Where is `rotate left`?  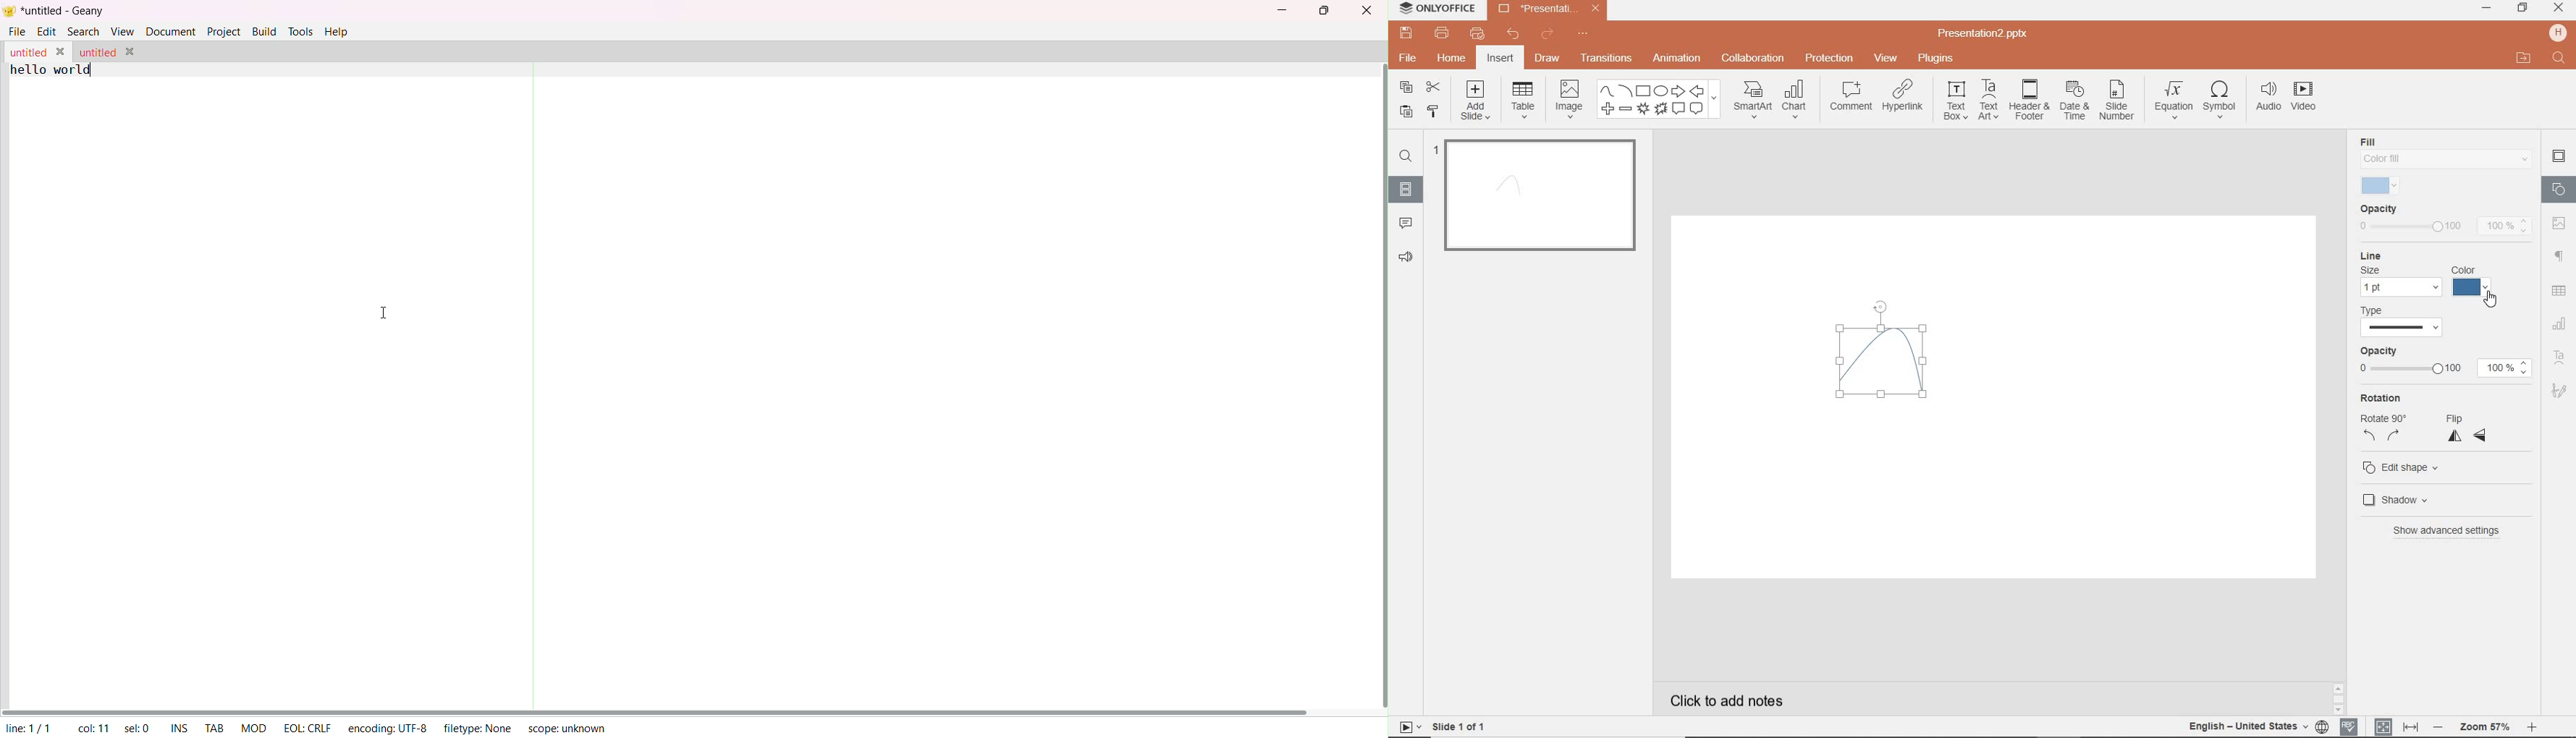
rotate left is located at coordinates (2365, 435).